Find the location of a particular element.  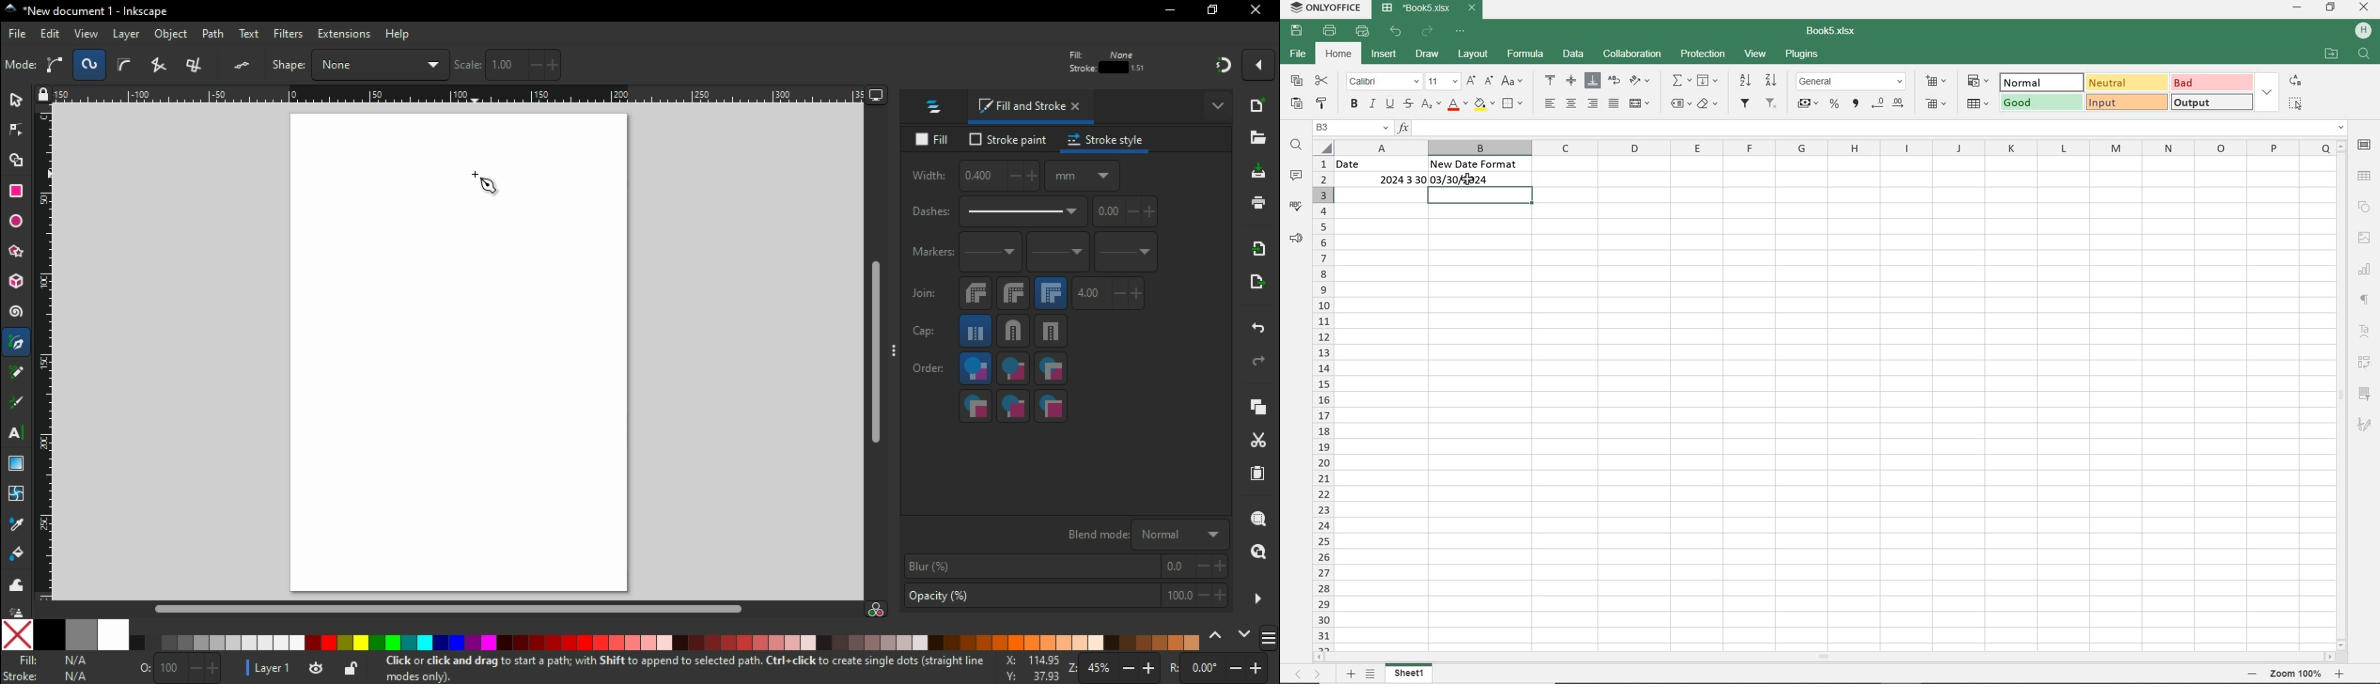

star/polygon tool is located at coordinates (17, 257).